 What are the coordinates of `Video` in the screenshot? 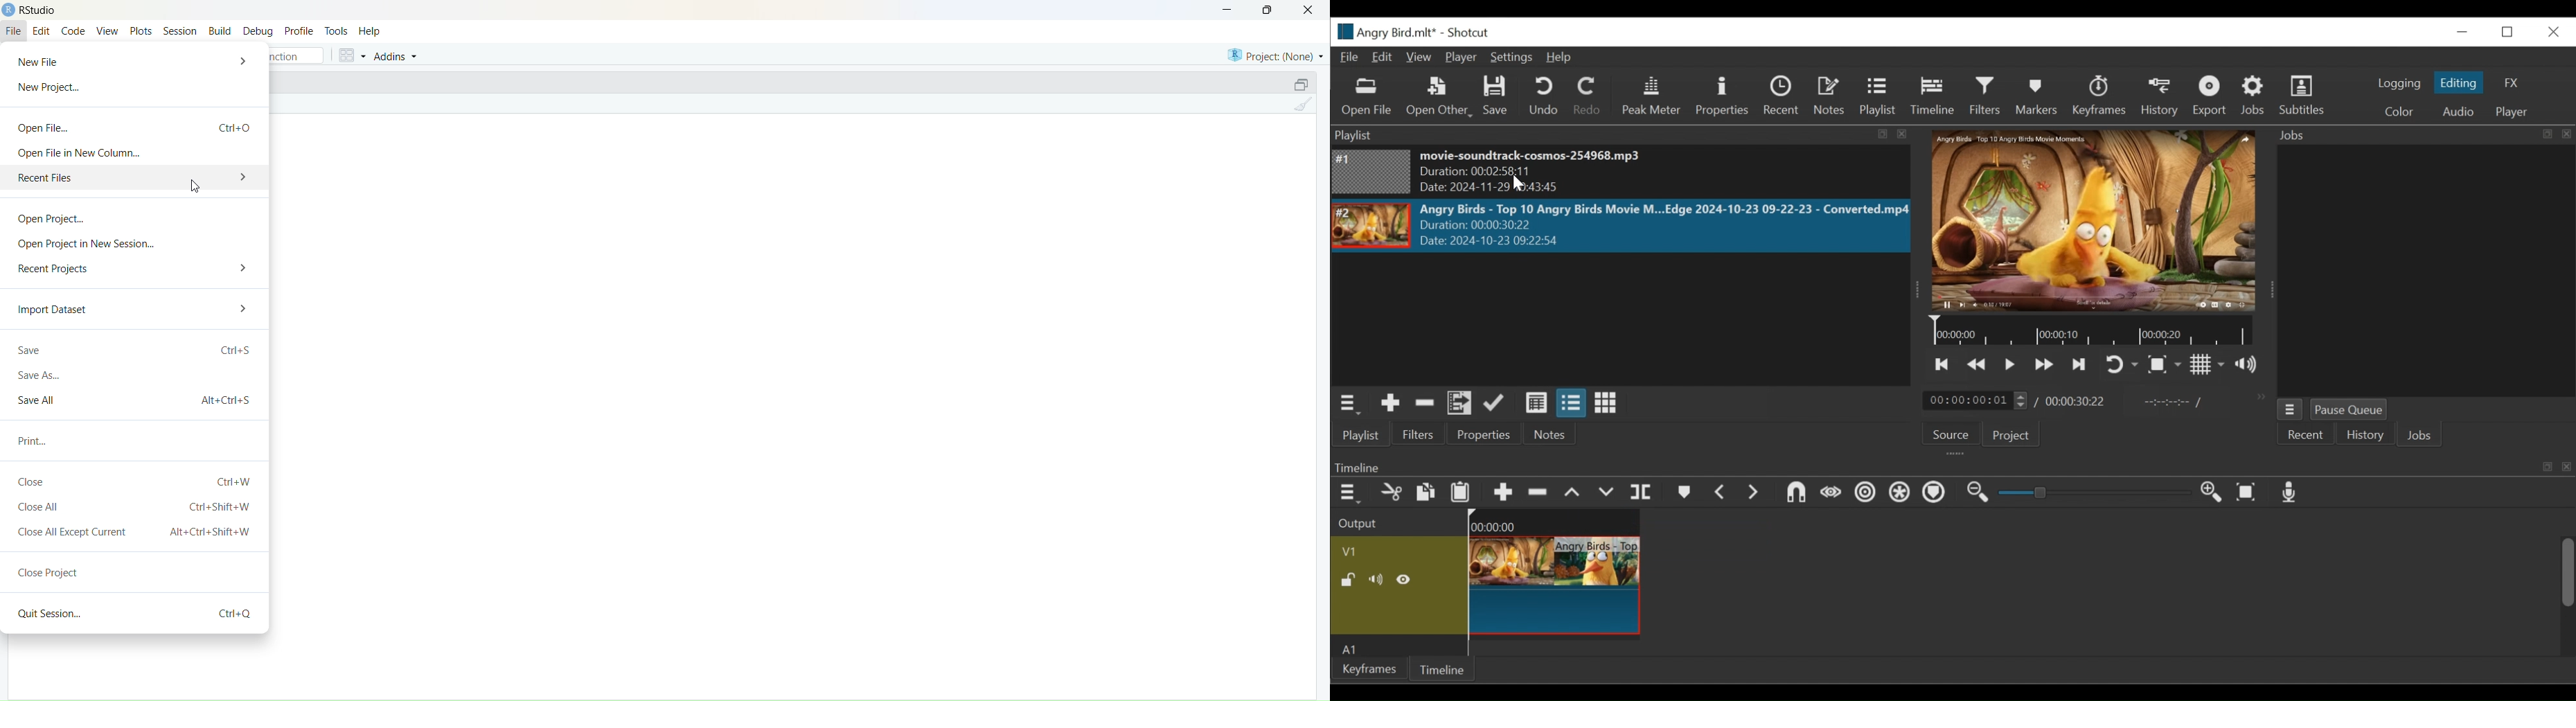 It's located at (1396, 551).